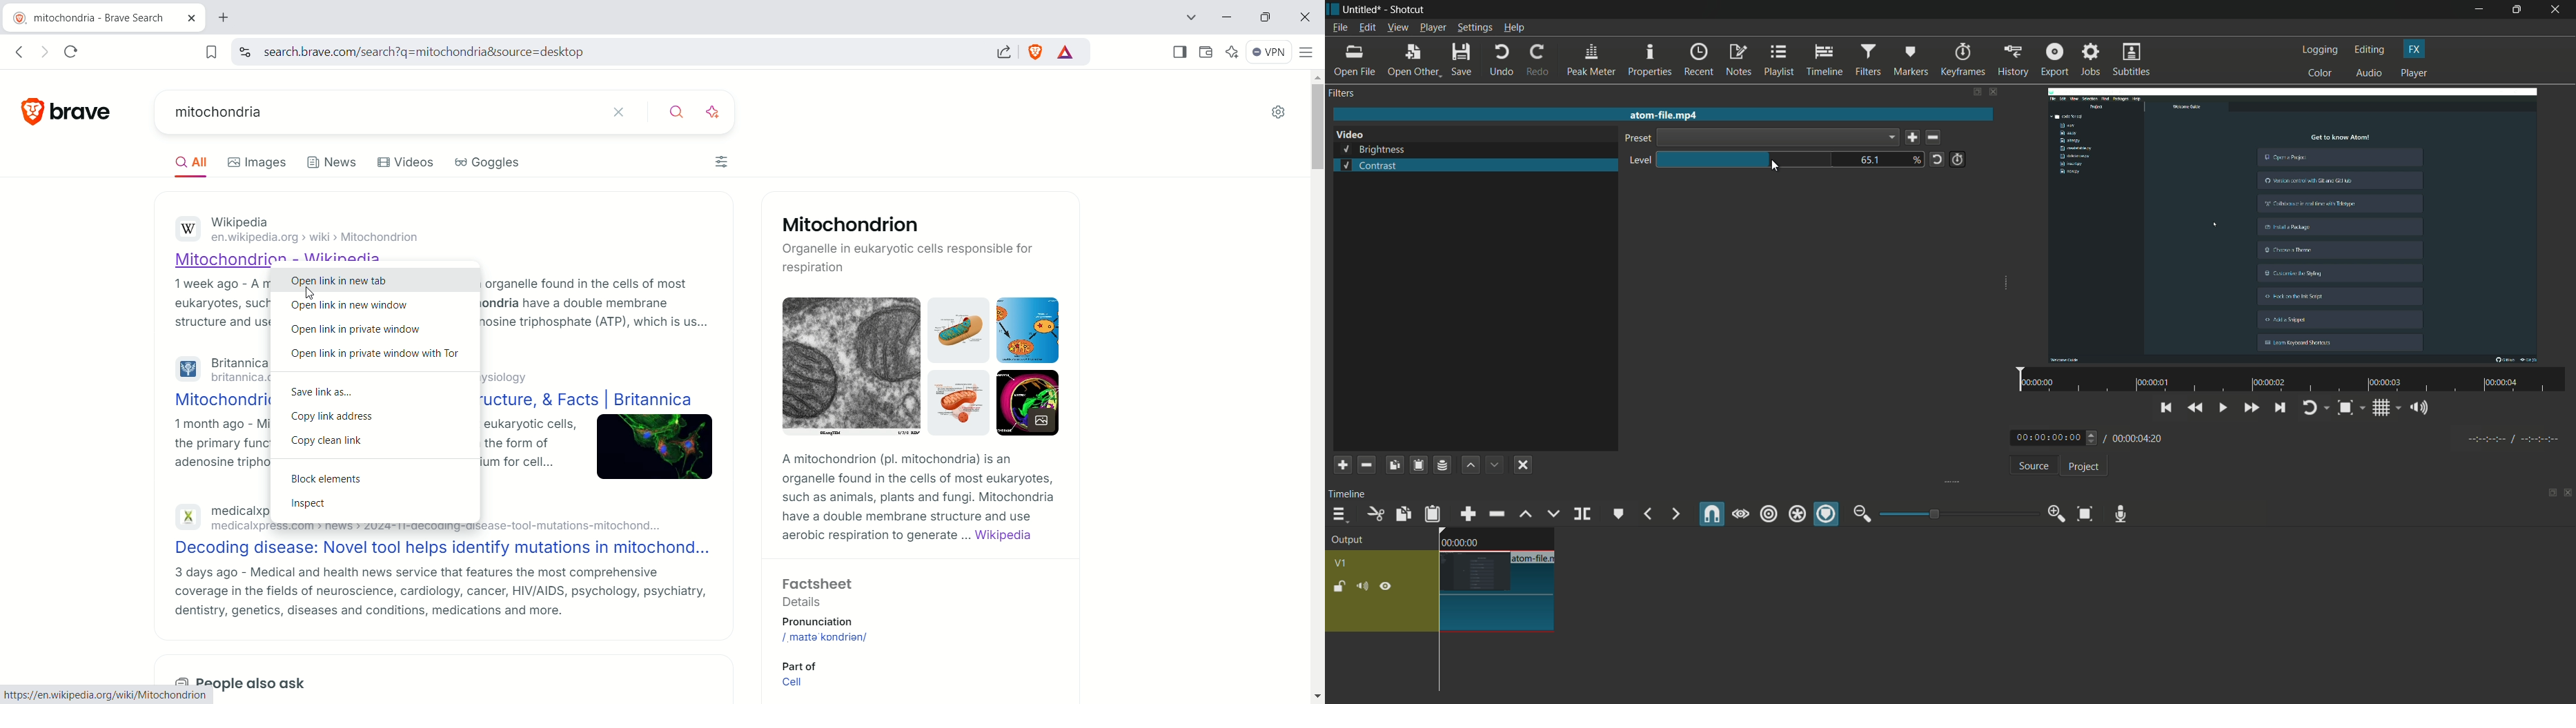 This screenshot has width=2576, height=728. Describe the element at coordinates (1649, 61) in the screenshot. I see `properties` at that location.